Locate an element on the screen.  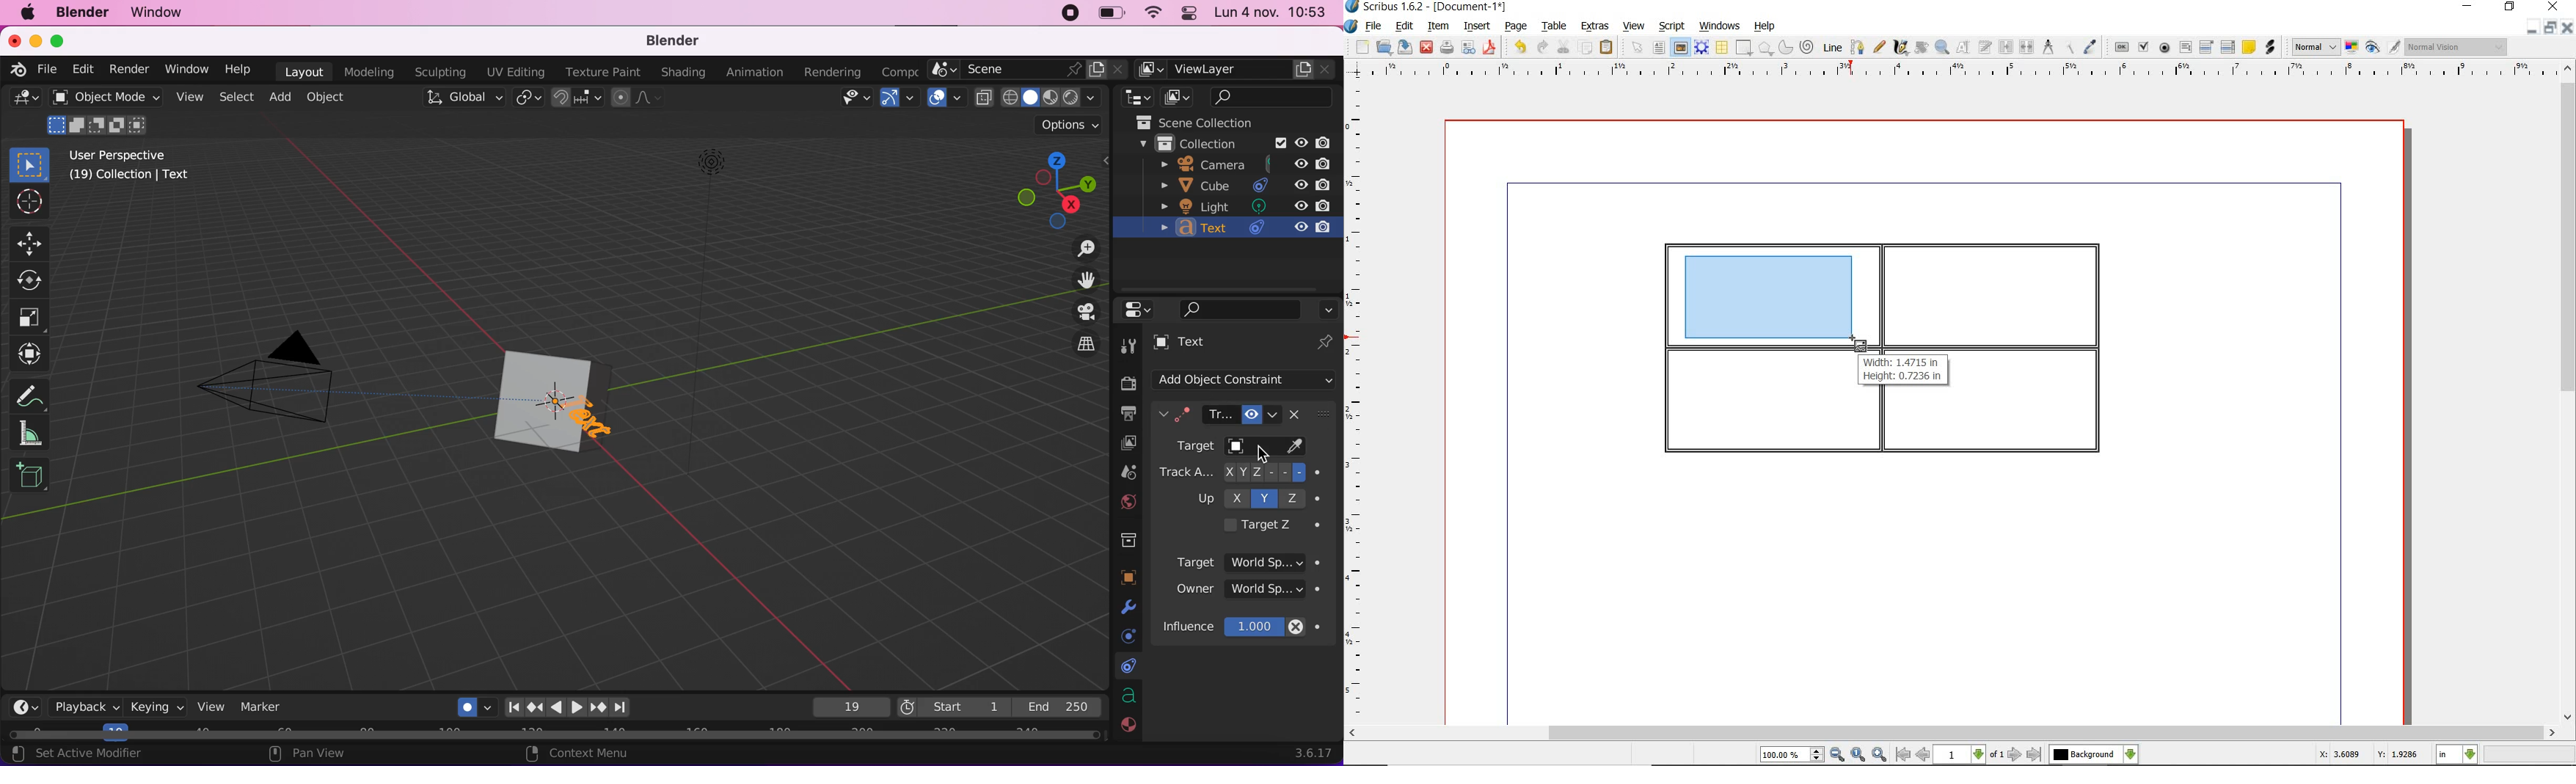
page is located at coordinates (1516, 27).